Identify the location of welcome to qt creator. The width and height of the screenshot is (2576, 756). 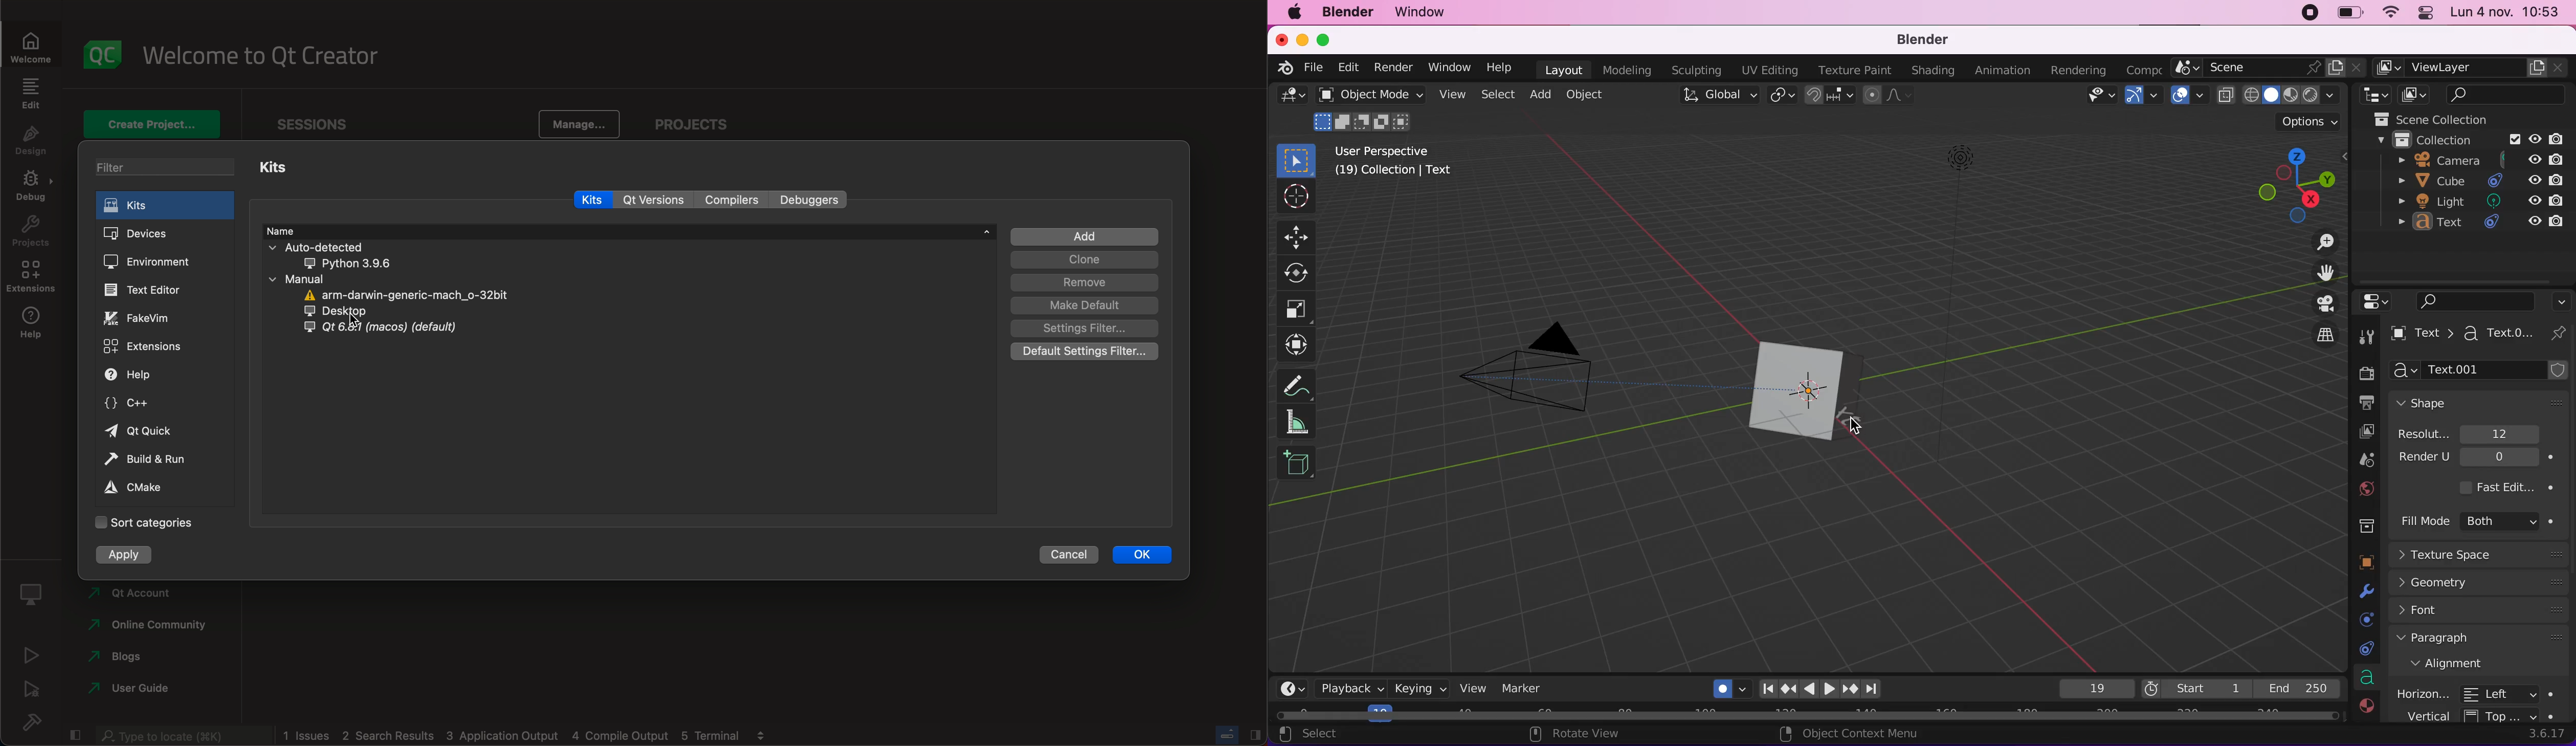
(258, 53).